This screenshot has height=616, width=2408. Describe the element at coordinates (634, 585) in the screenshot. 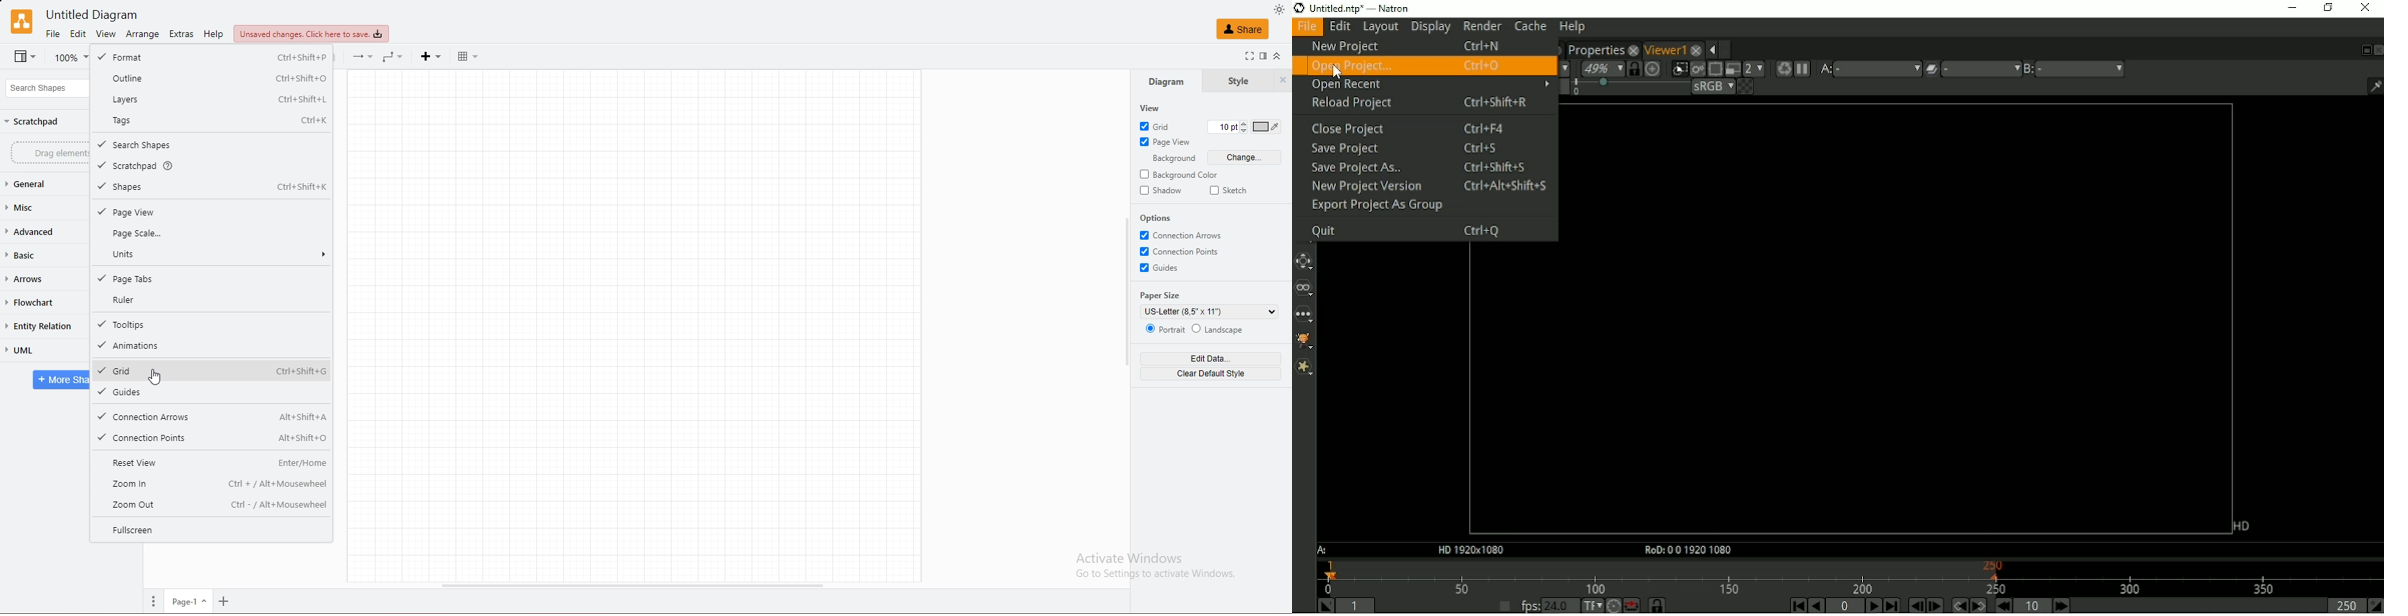

I see `scroll bar horizontal` at that location.